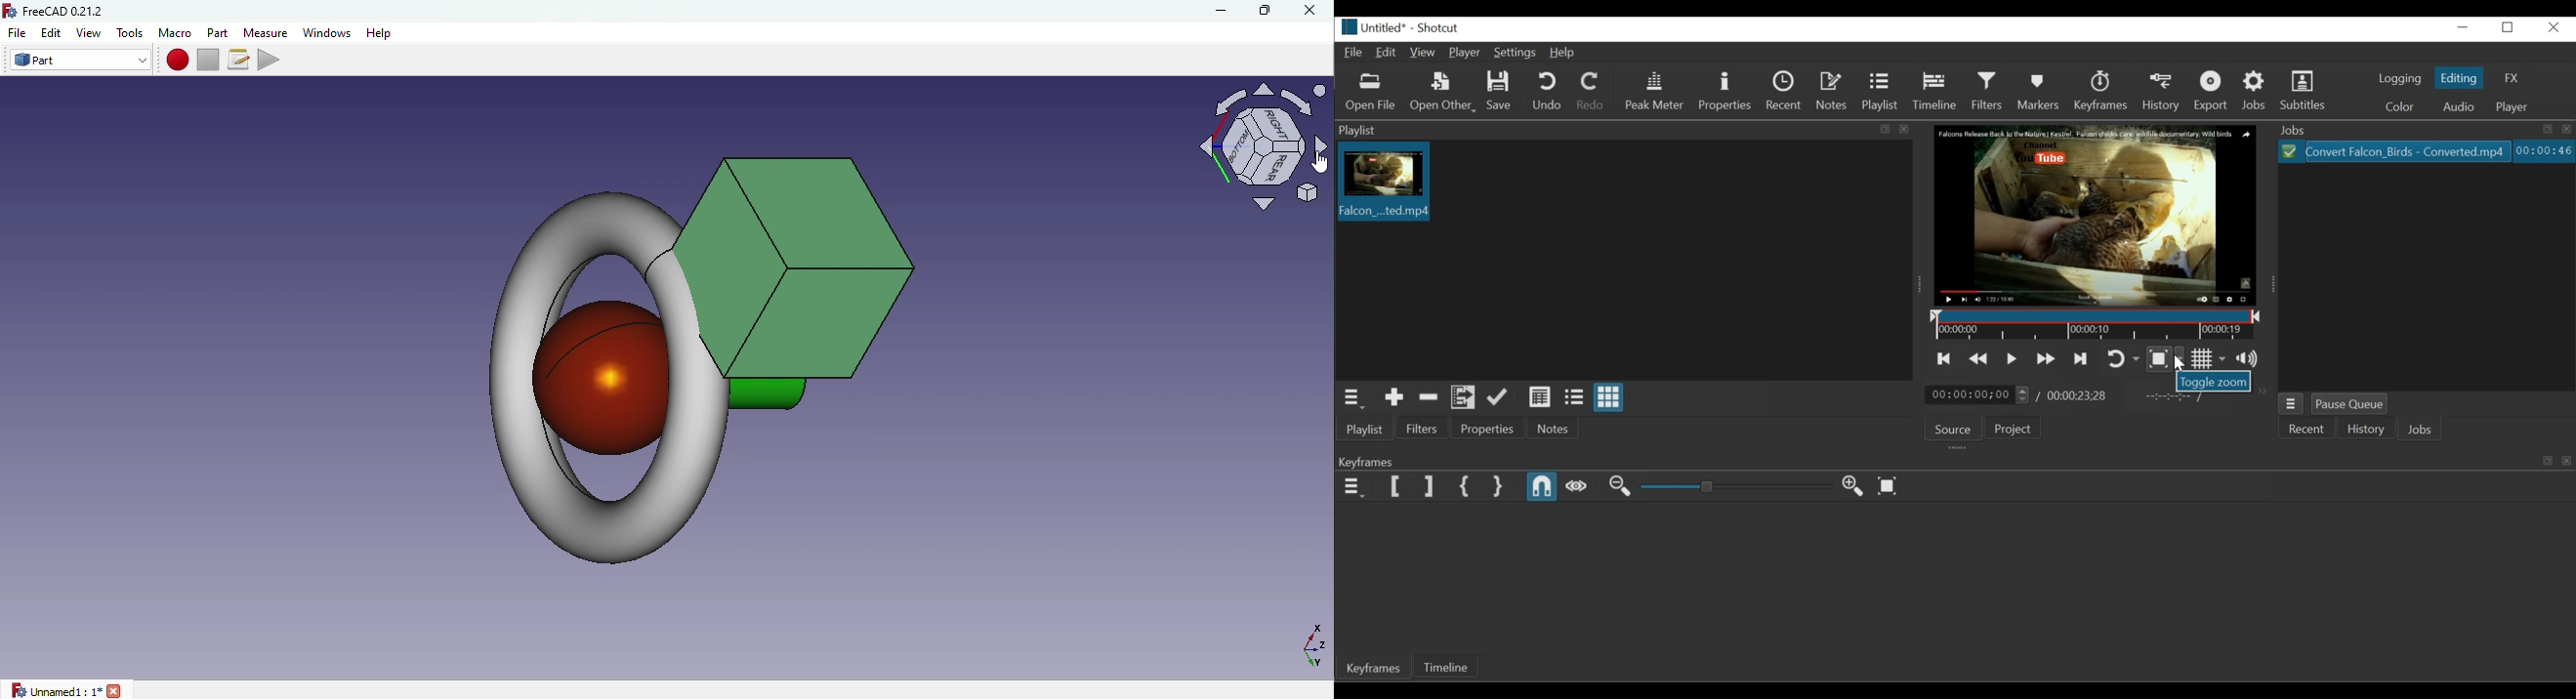  What do you see at coordinates (2513, 77) in the screenshot?
I see `FZ` at bounding box center [2513, 77].